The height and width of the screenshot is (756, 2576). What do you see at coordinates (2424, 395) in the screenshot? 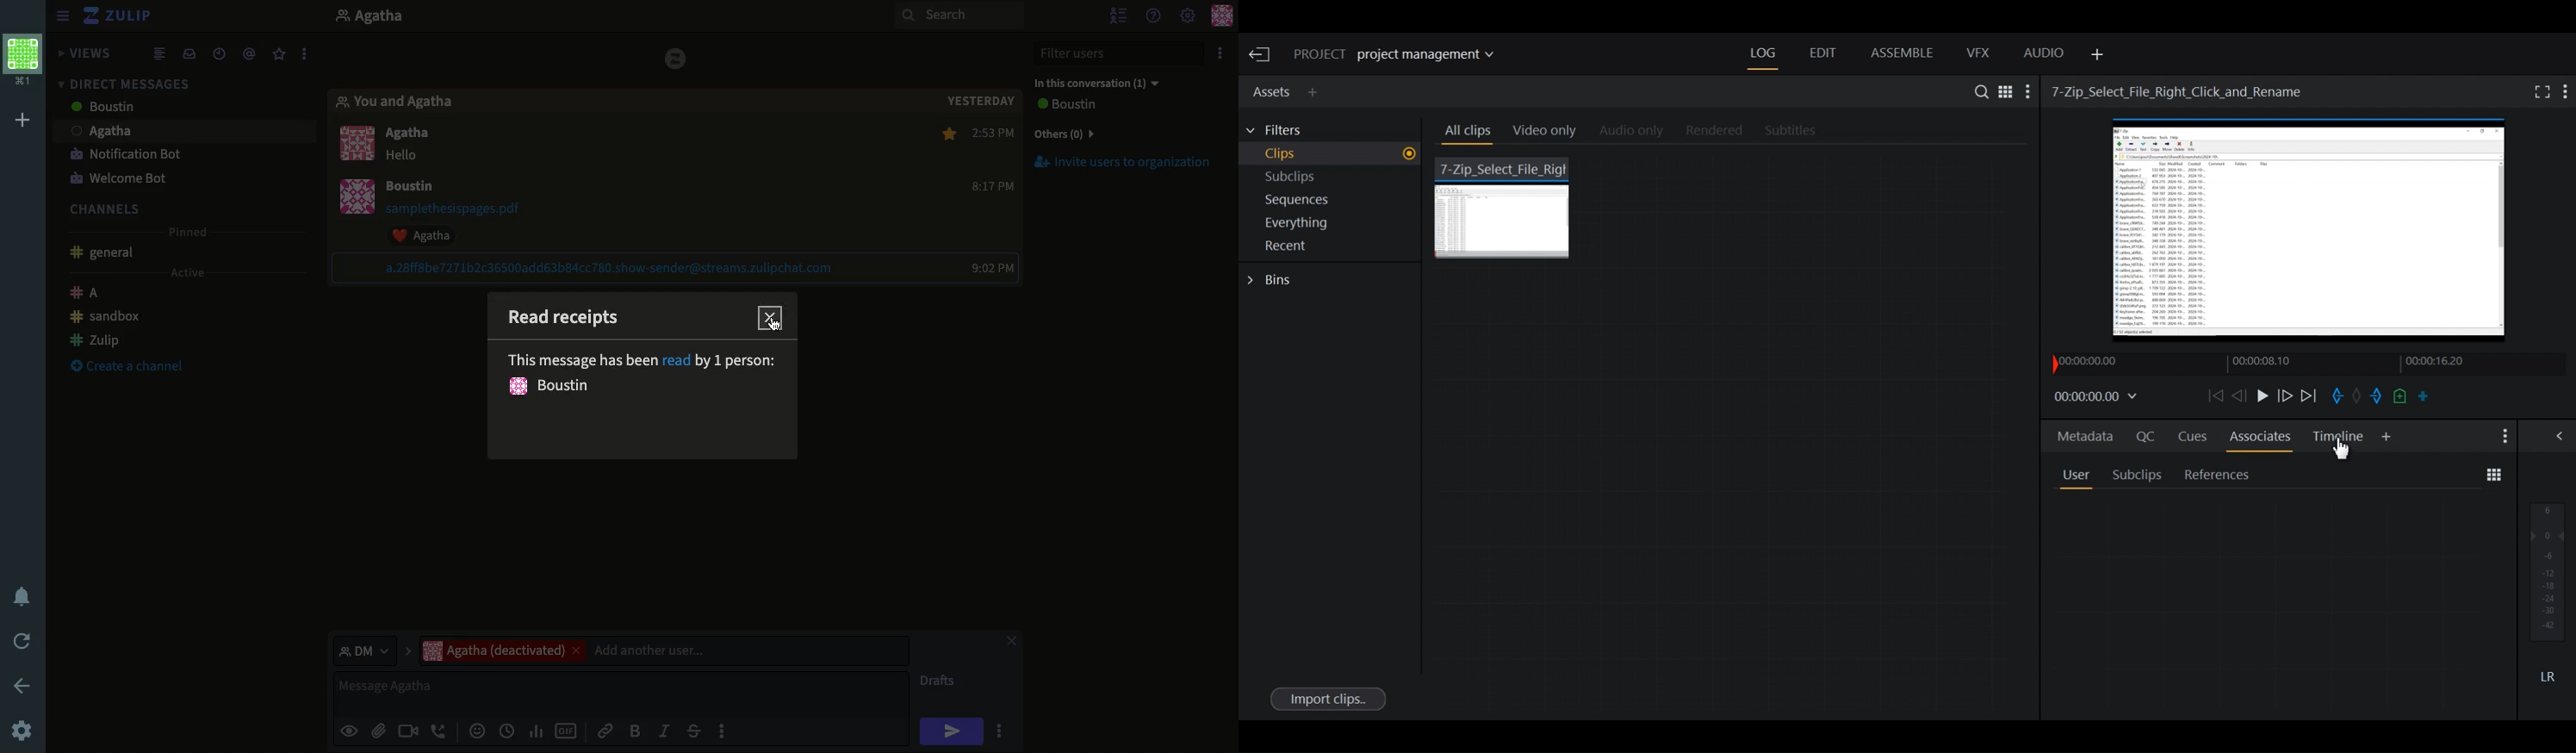
I see `Make a subclip from the marked section` at bounding box center [2424, 395].